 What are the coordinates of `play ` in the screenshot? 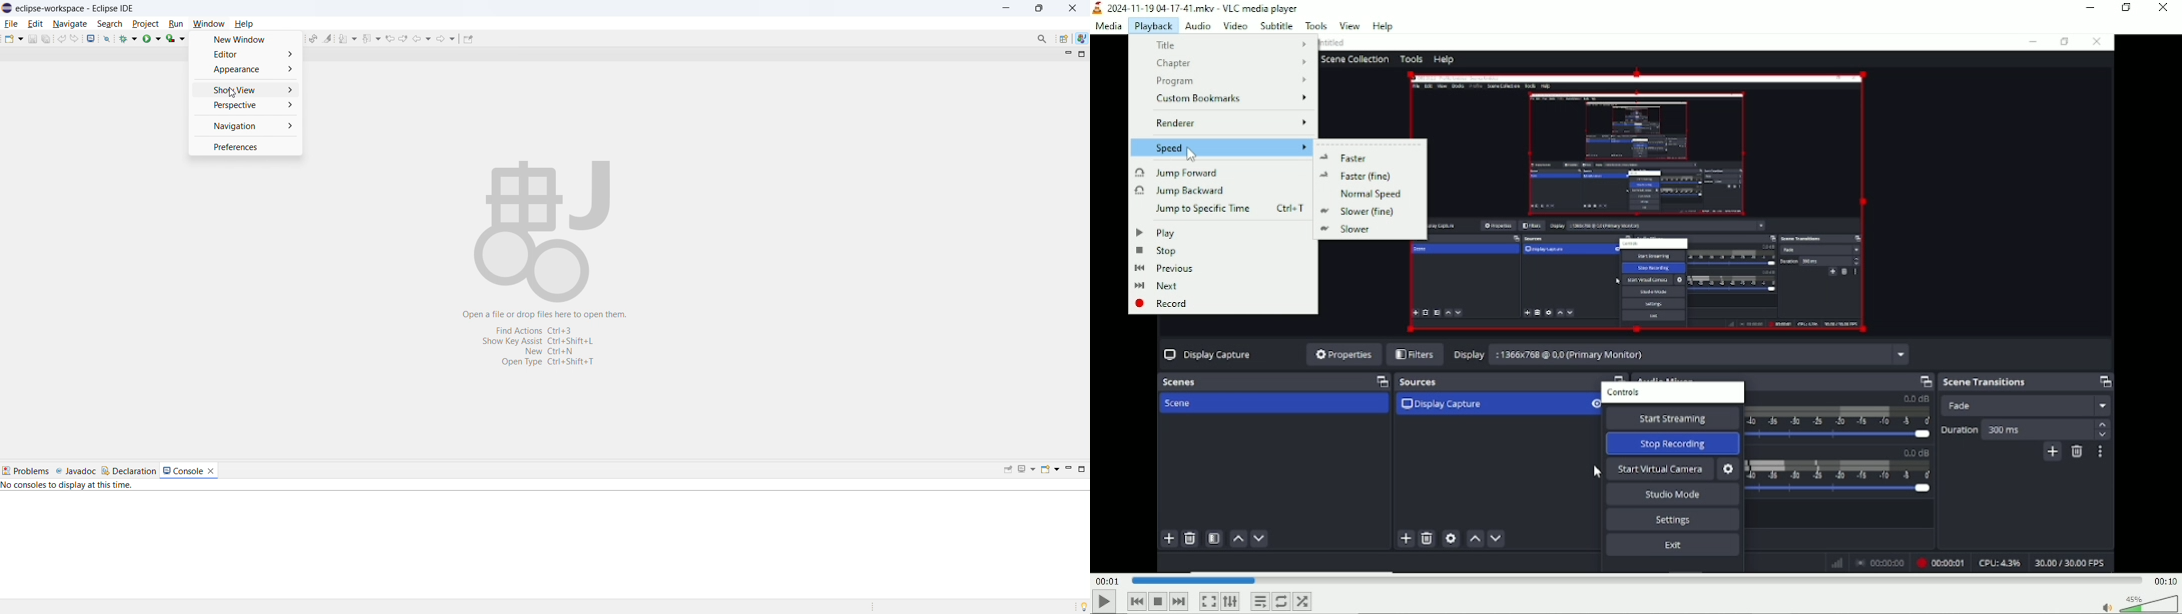 It's located at (1217, 233).